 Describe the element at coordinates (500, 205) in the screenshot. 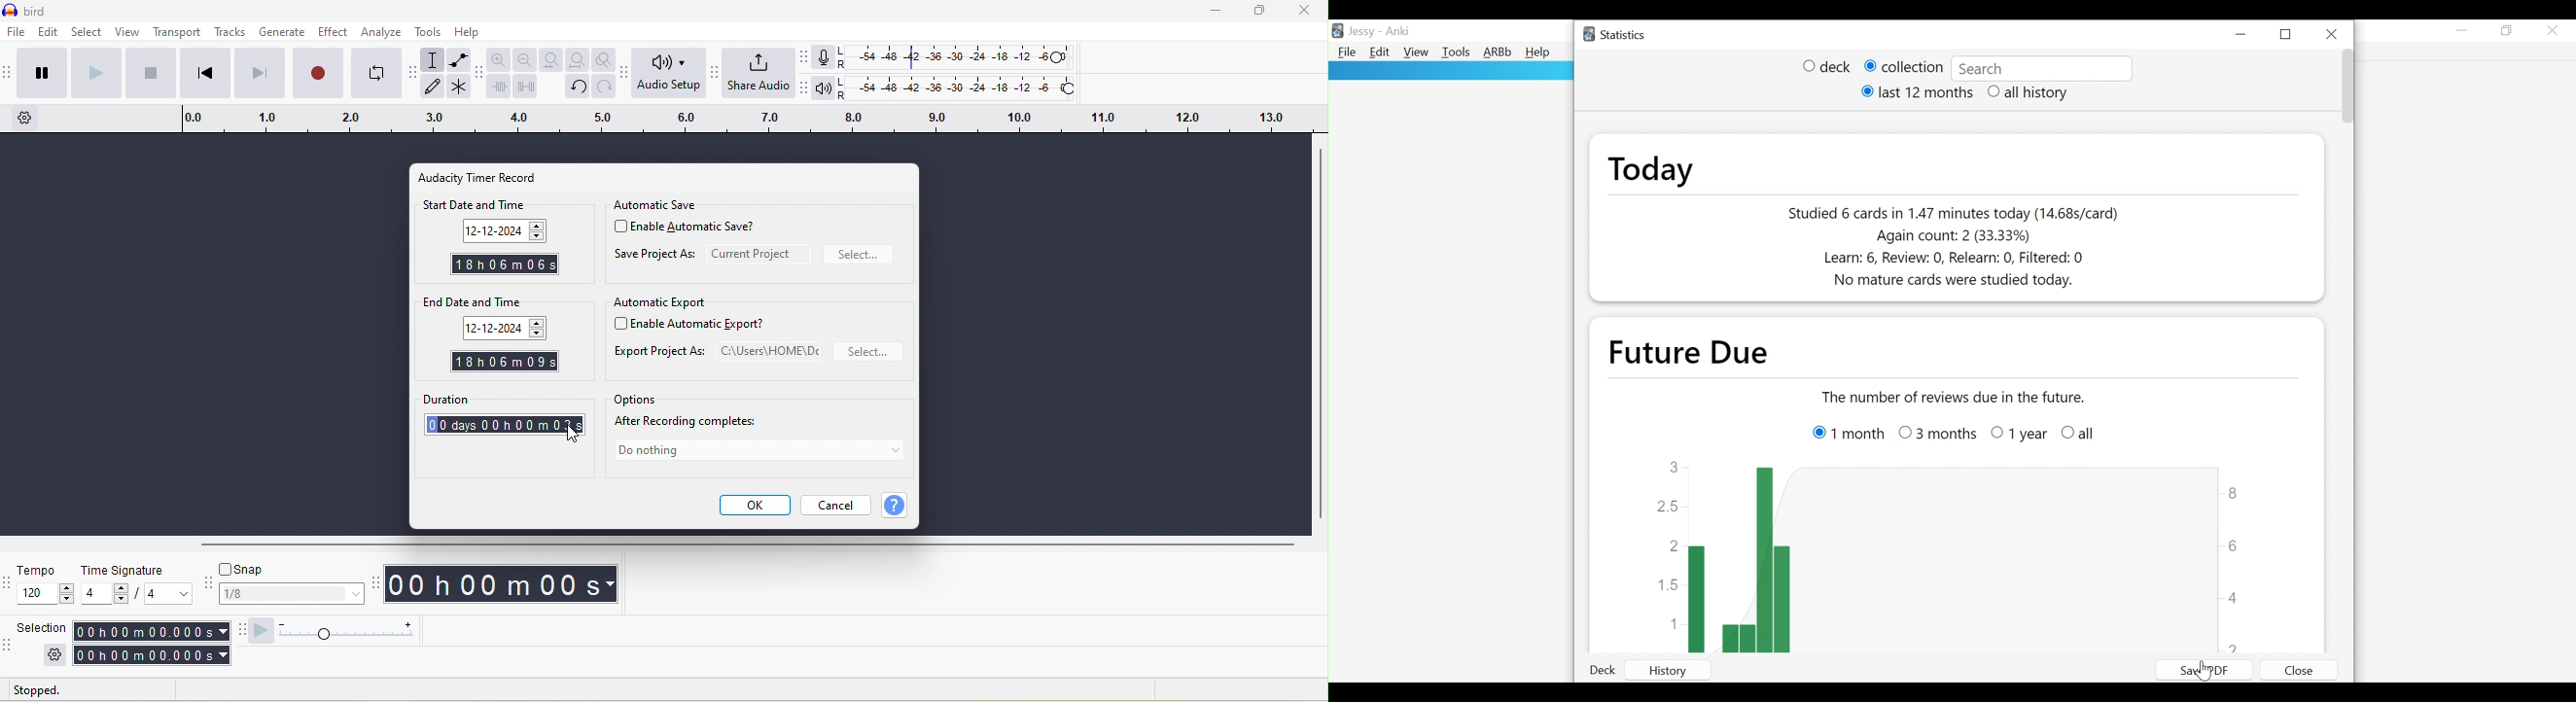

I see `start date and time` at that location.